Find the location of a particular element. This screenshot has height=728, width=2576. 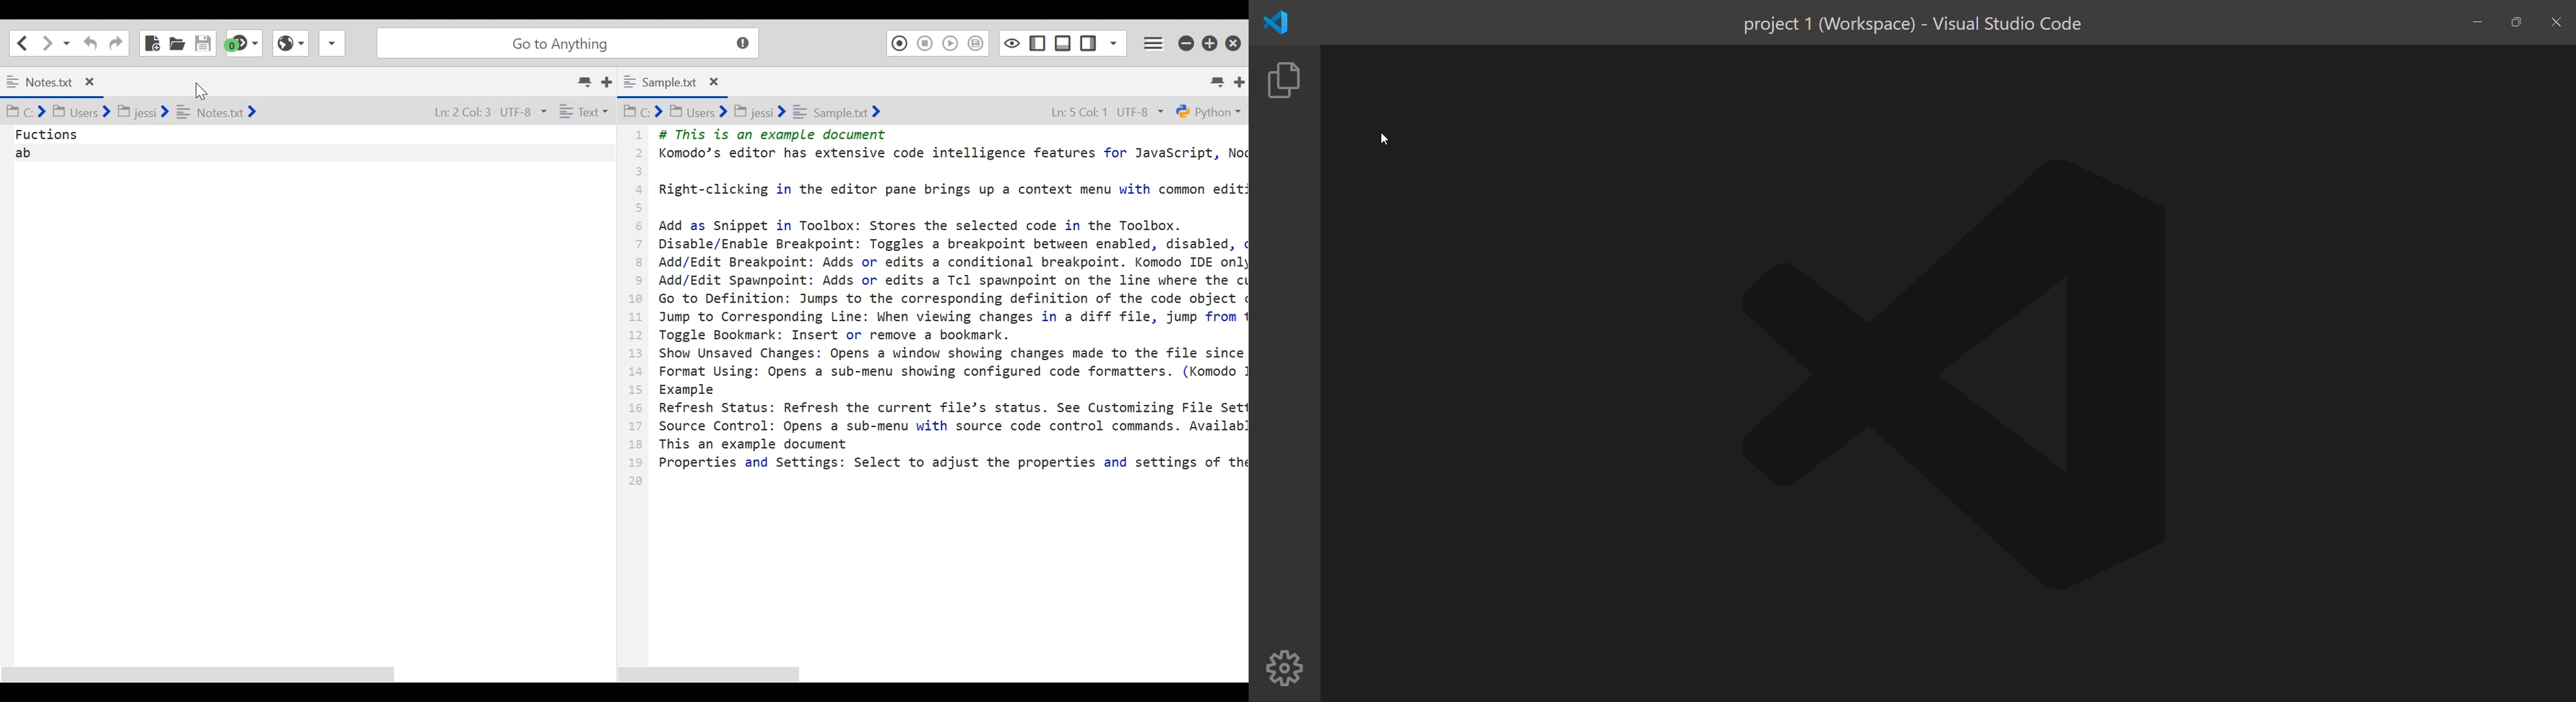

Recent locations is located at coordinates (67, 43).